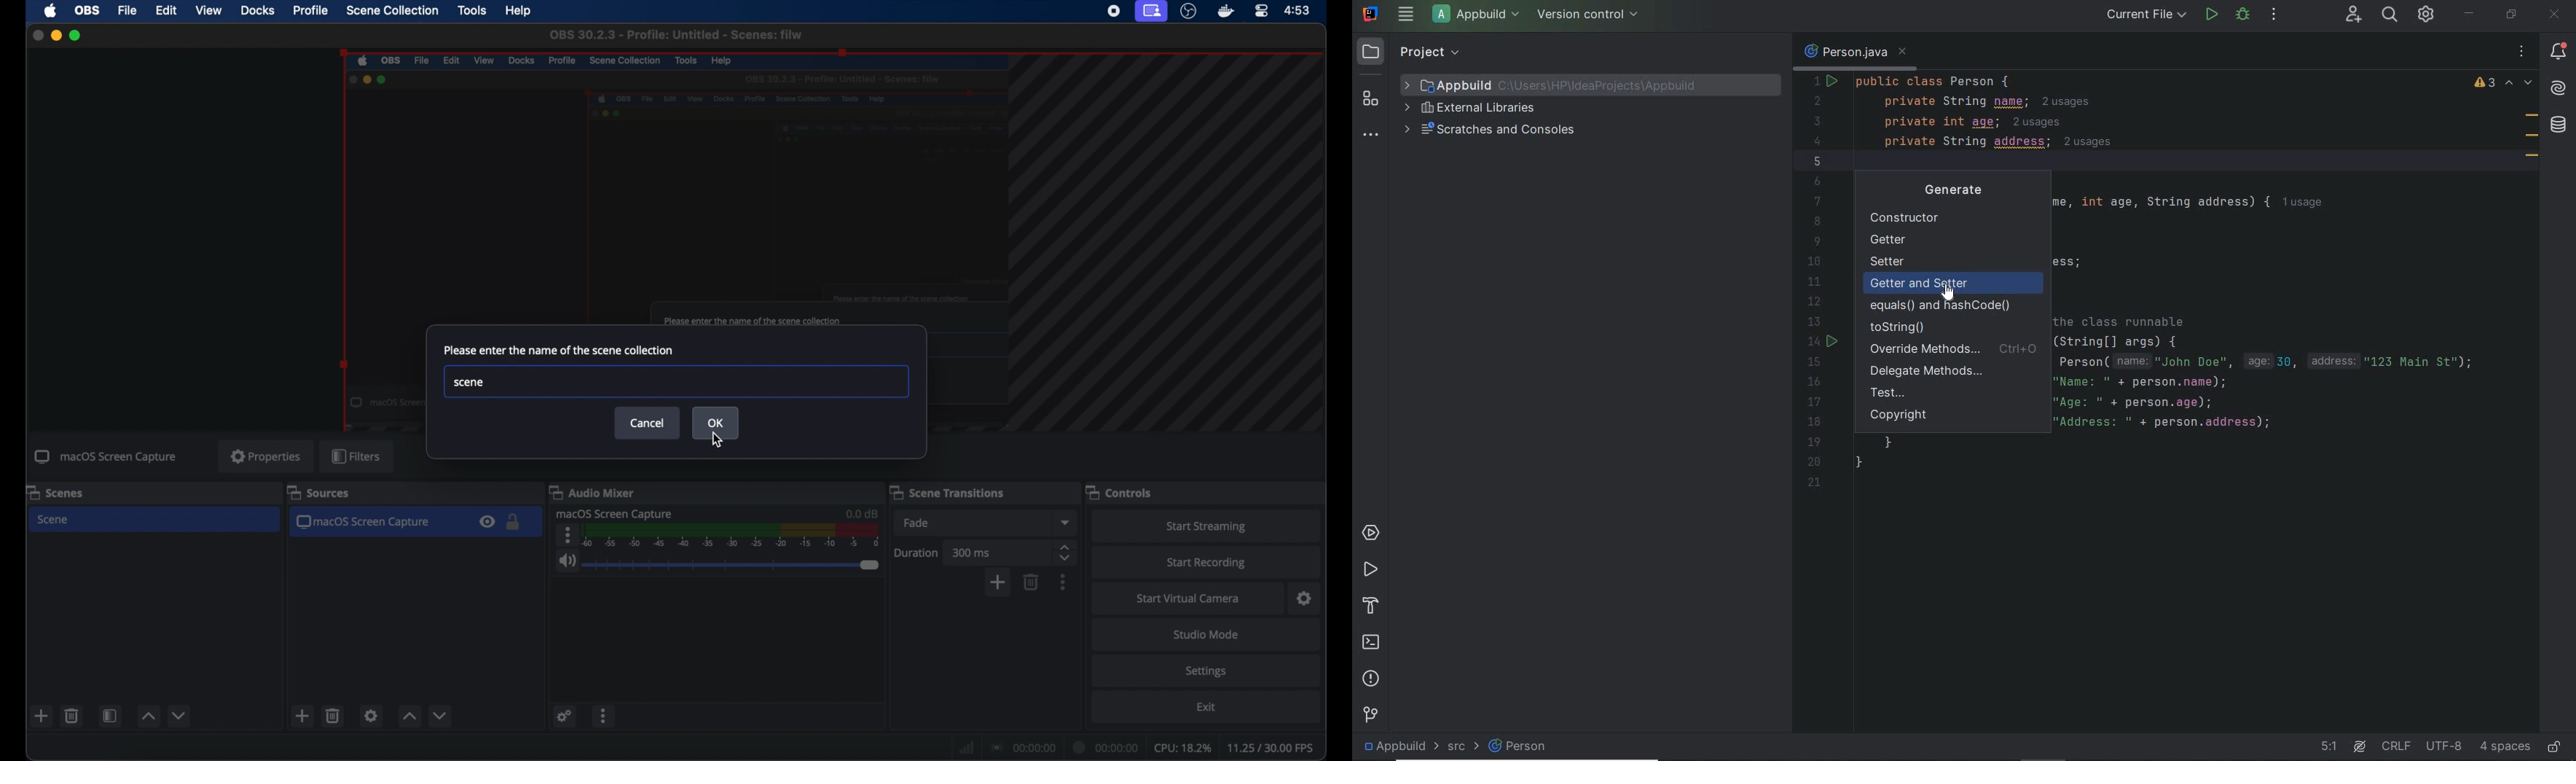 This screenshot has width=2576, height=784. I want to click on Override Methods..., so click(1925, 348).